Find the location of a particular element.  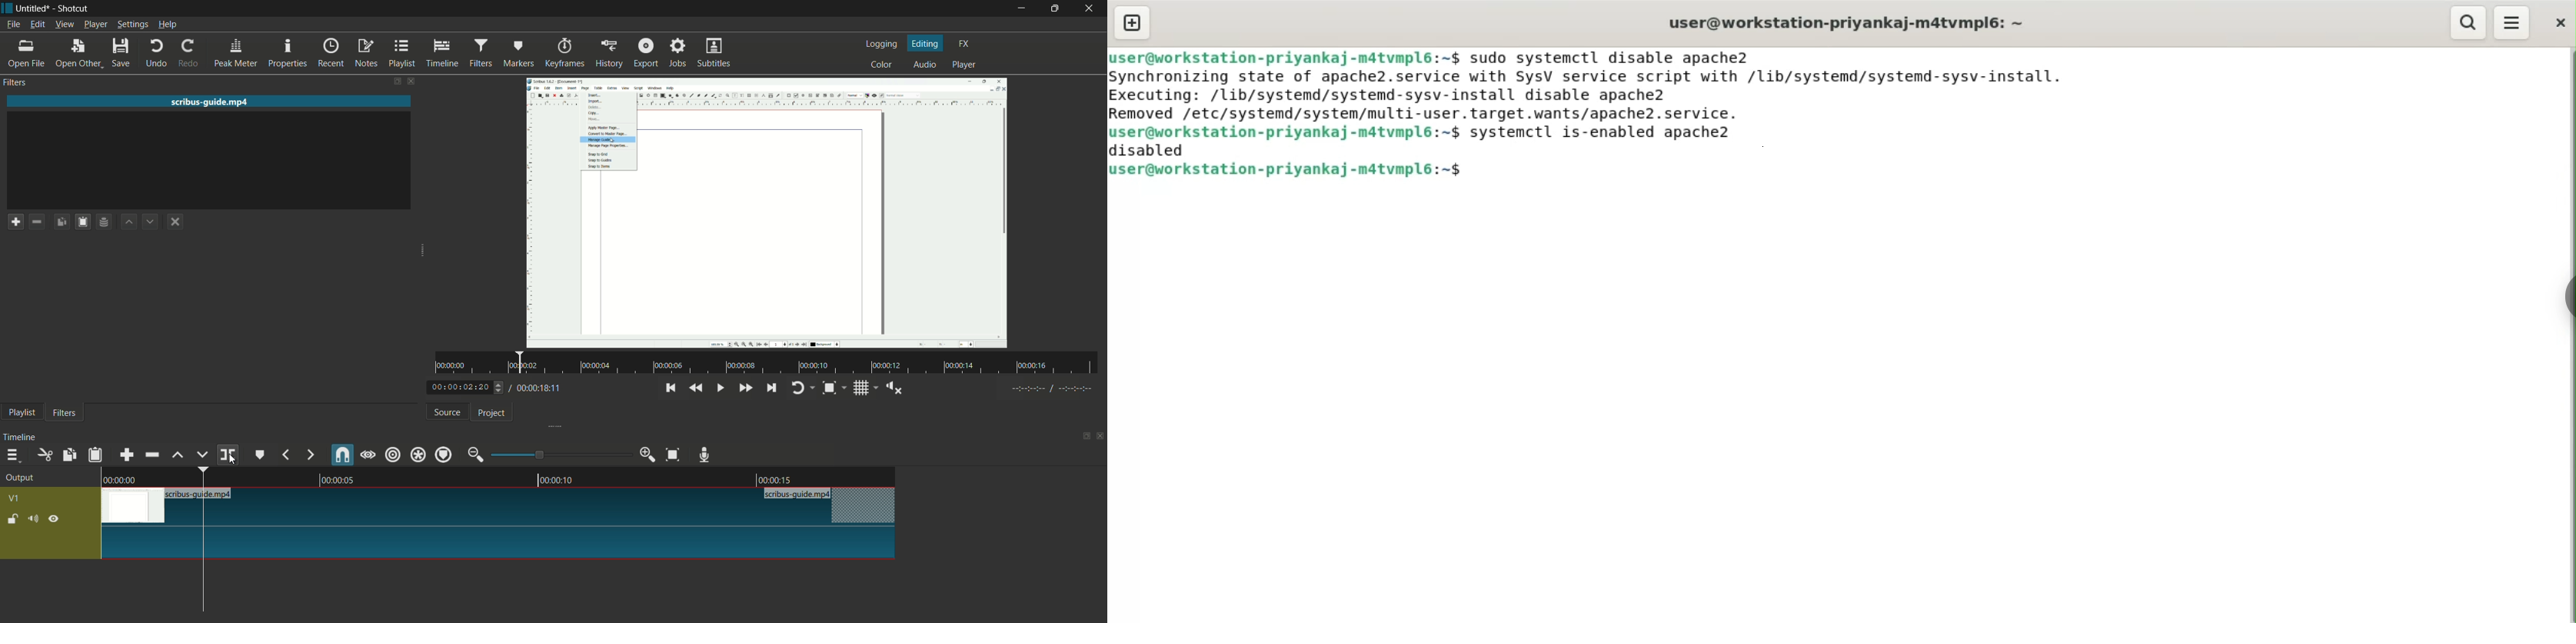

ripple markers is located at coordinates (444, 454).